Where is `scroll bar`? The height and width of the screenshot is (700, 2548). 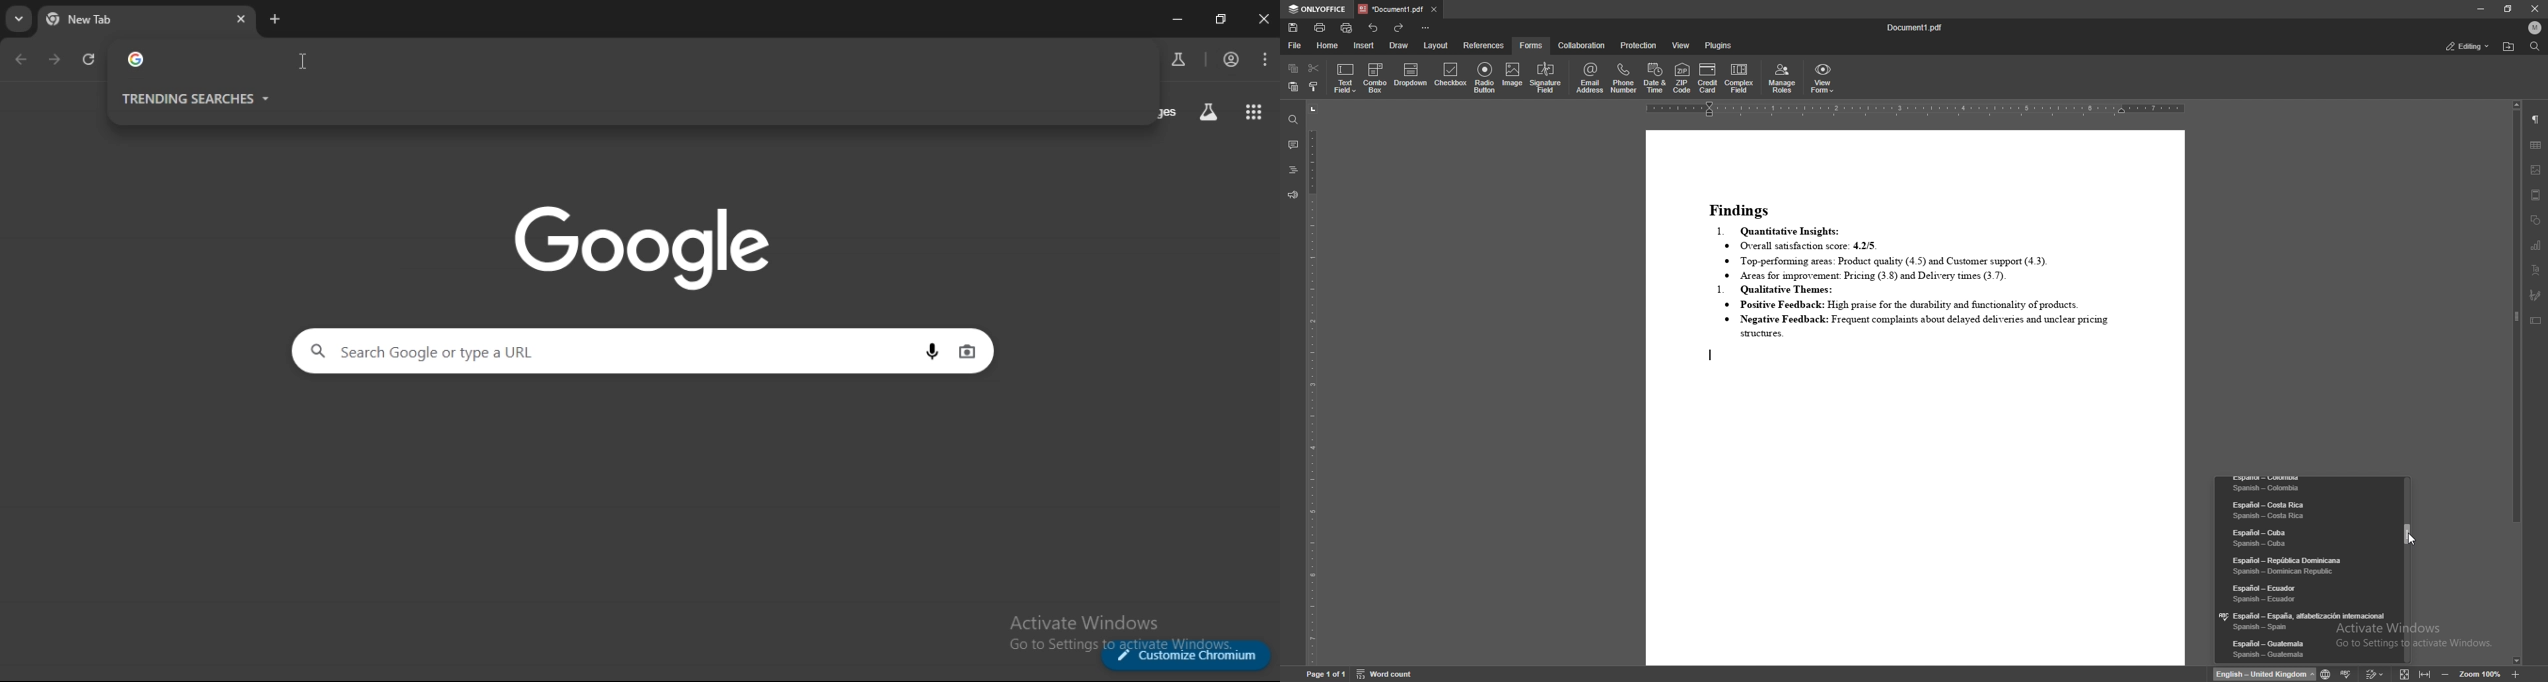 scroll bar is located at coordinates (2409, 569).